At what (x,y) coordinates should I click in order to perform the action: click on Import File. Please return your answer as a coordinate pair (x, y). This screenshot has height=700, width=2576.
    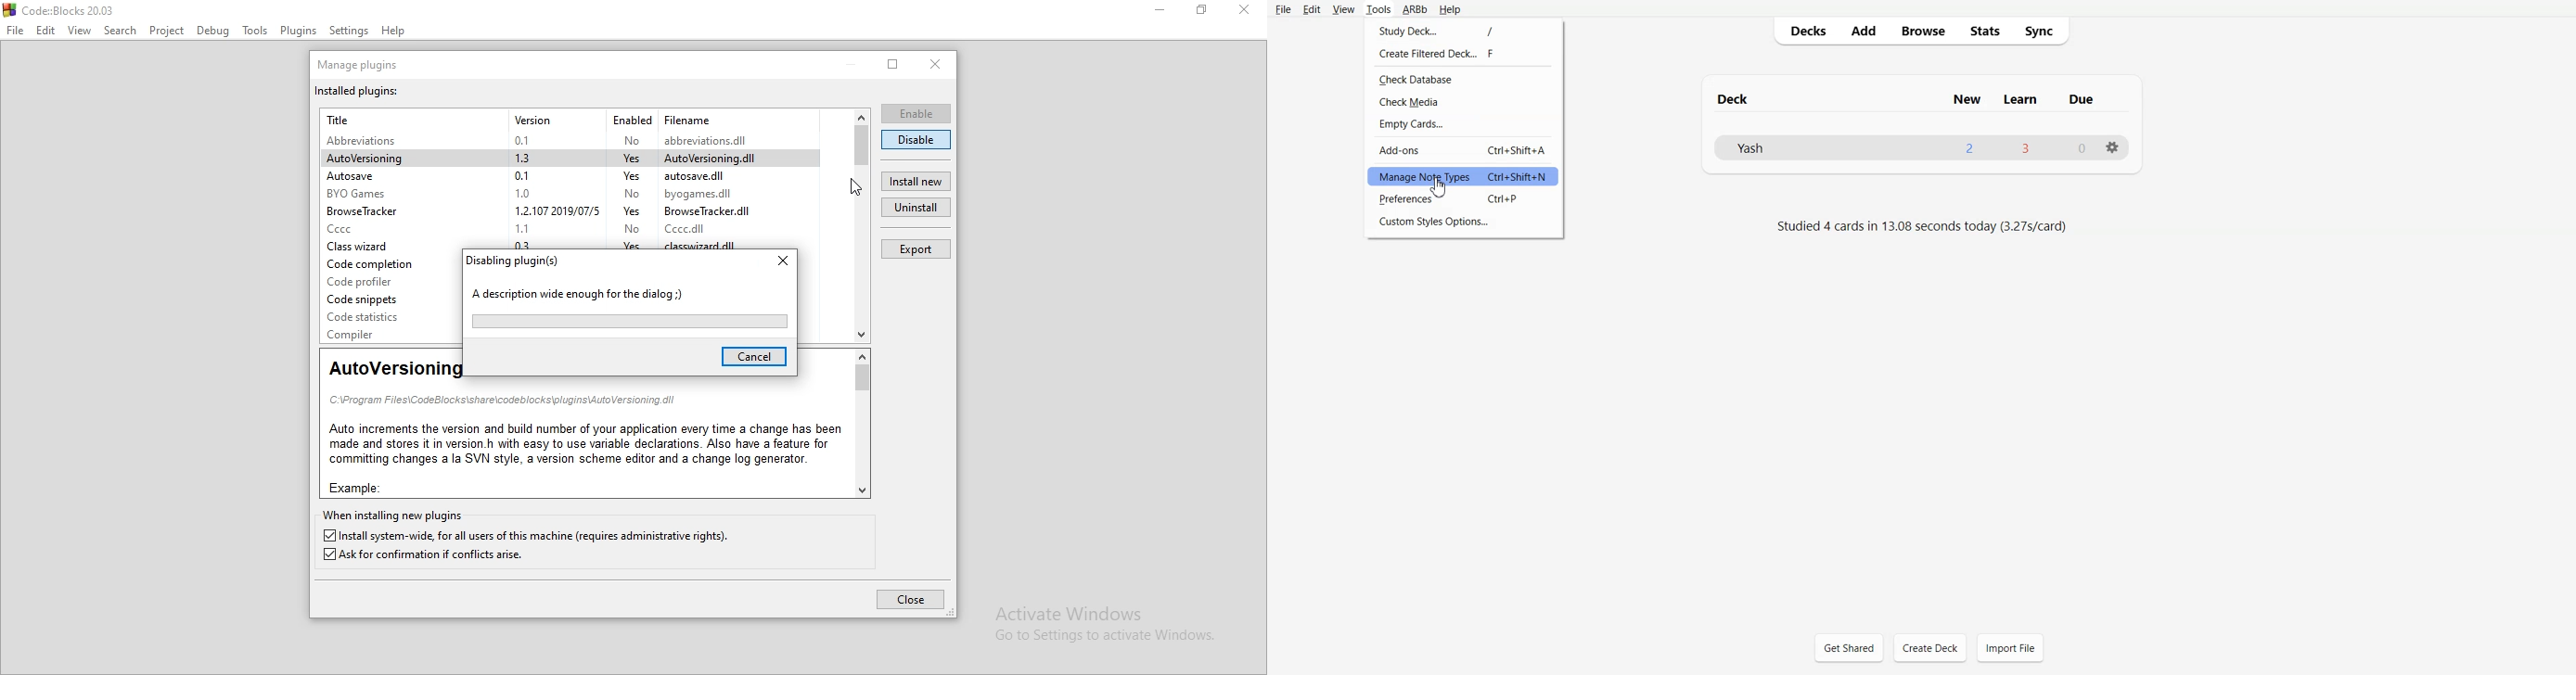
    Looking at the image, I should click on (2011, 648).